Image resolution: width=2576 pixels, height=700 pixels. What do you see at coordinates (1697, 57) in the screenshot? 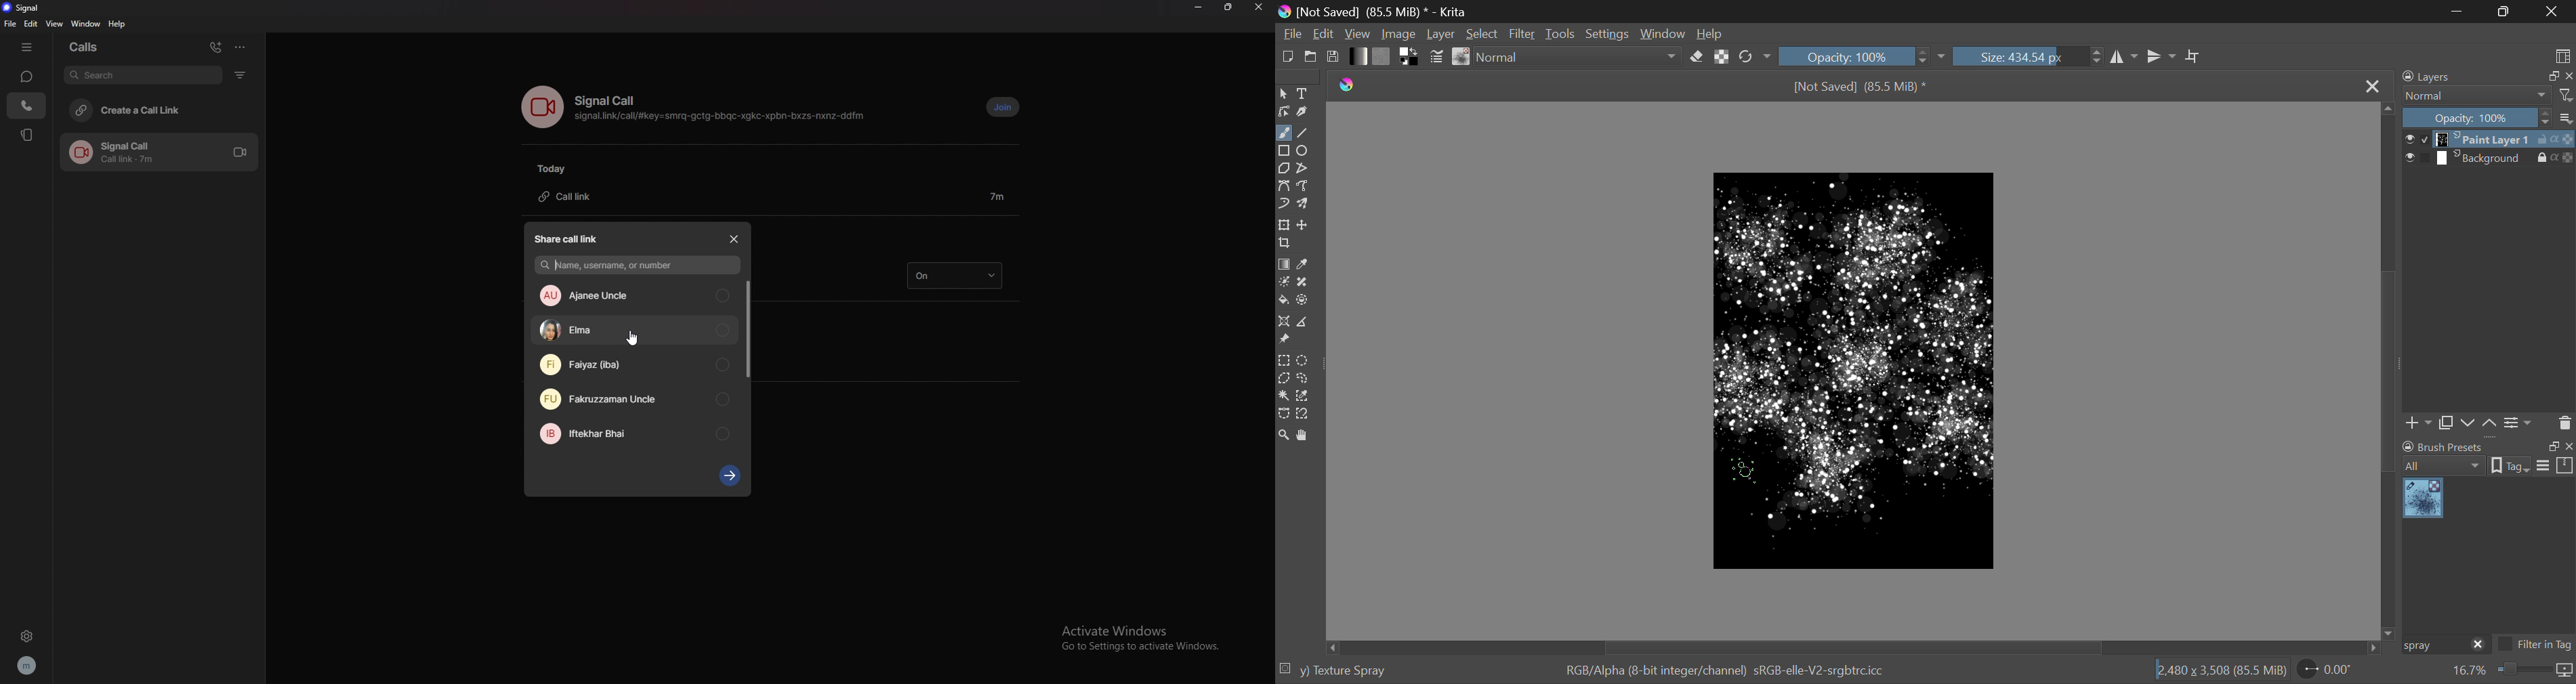
I see `Eraser` at bounding box center [1697, 57].